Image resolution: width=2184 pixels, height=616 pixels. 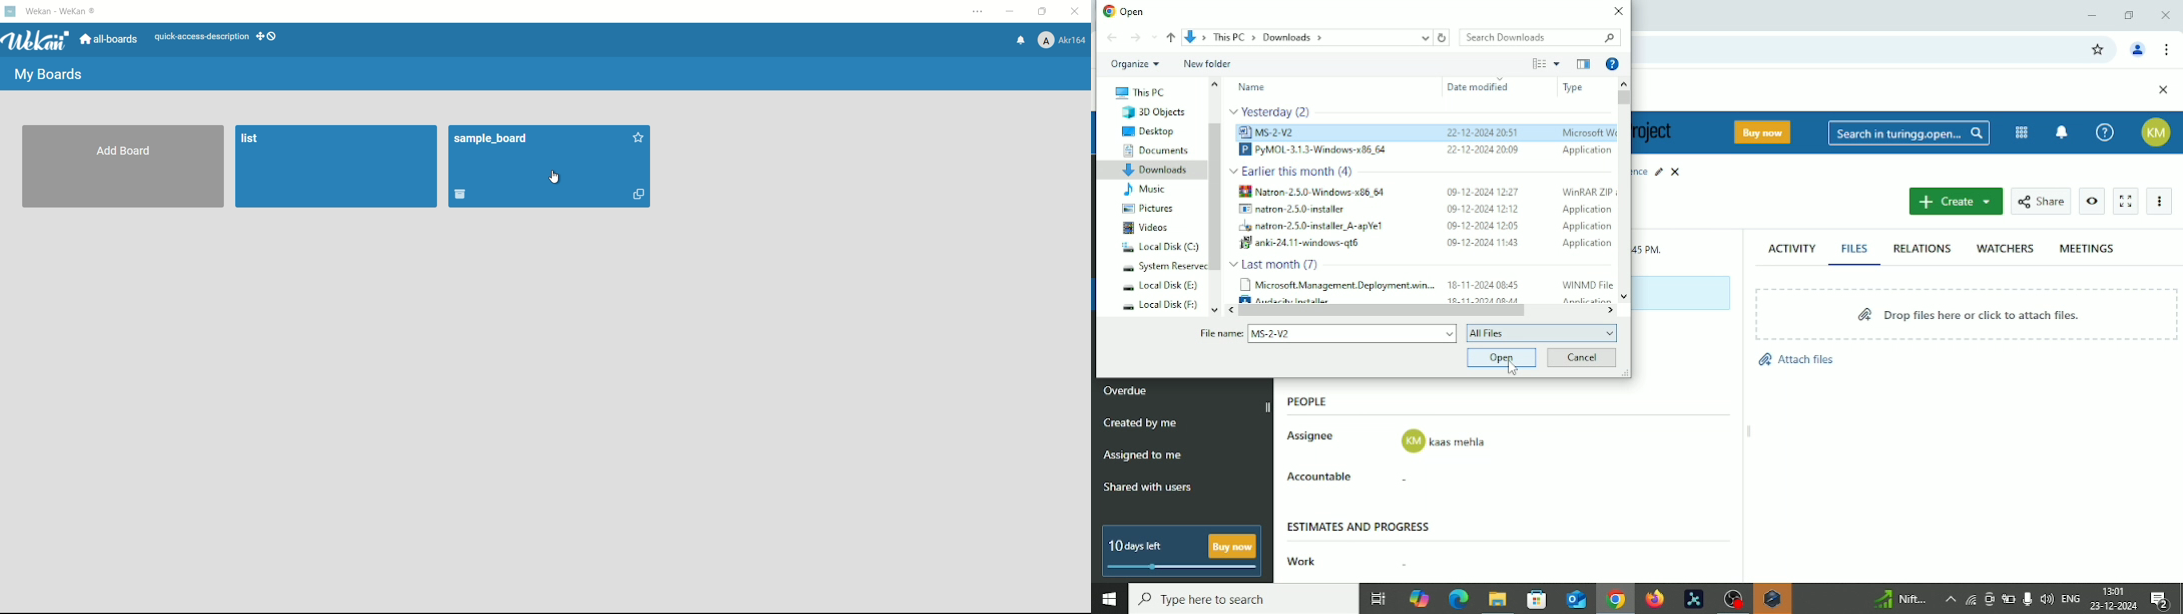 I want to click on Documents, so click(x=1154, y=150).